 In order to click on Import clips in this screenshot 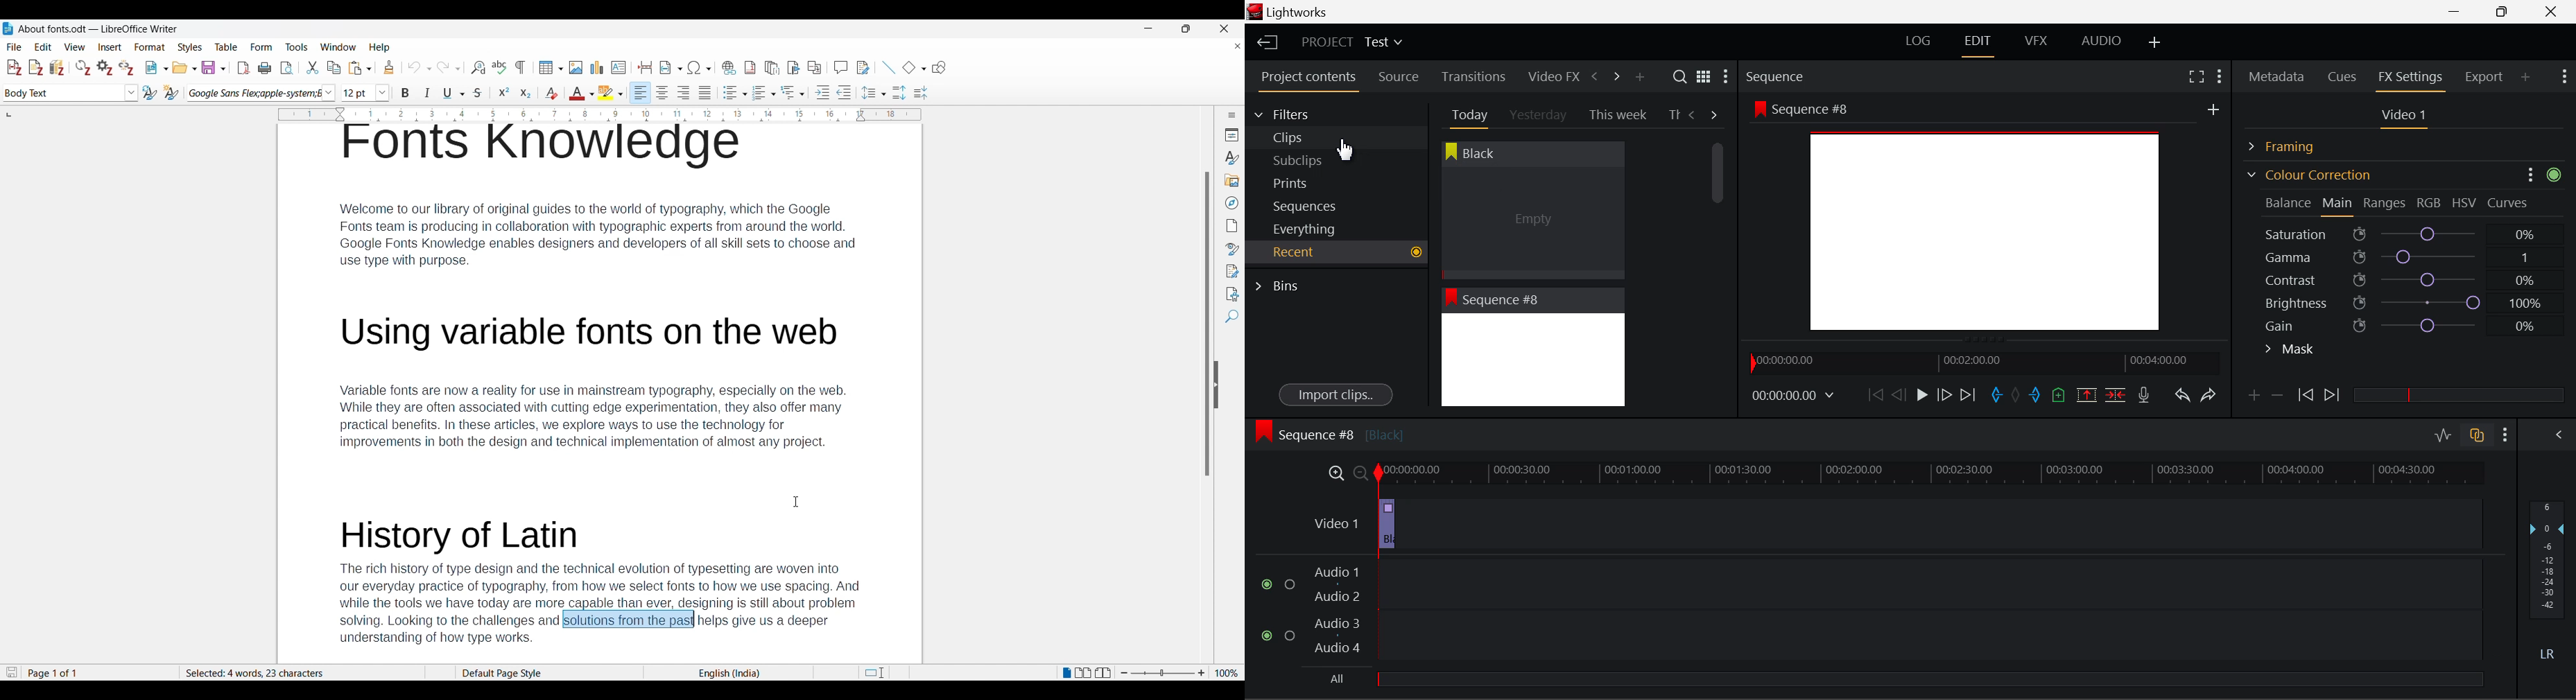, I will do `click(1335, 396)`.